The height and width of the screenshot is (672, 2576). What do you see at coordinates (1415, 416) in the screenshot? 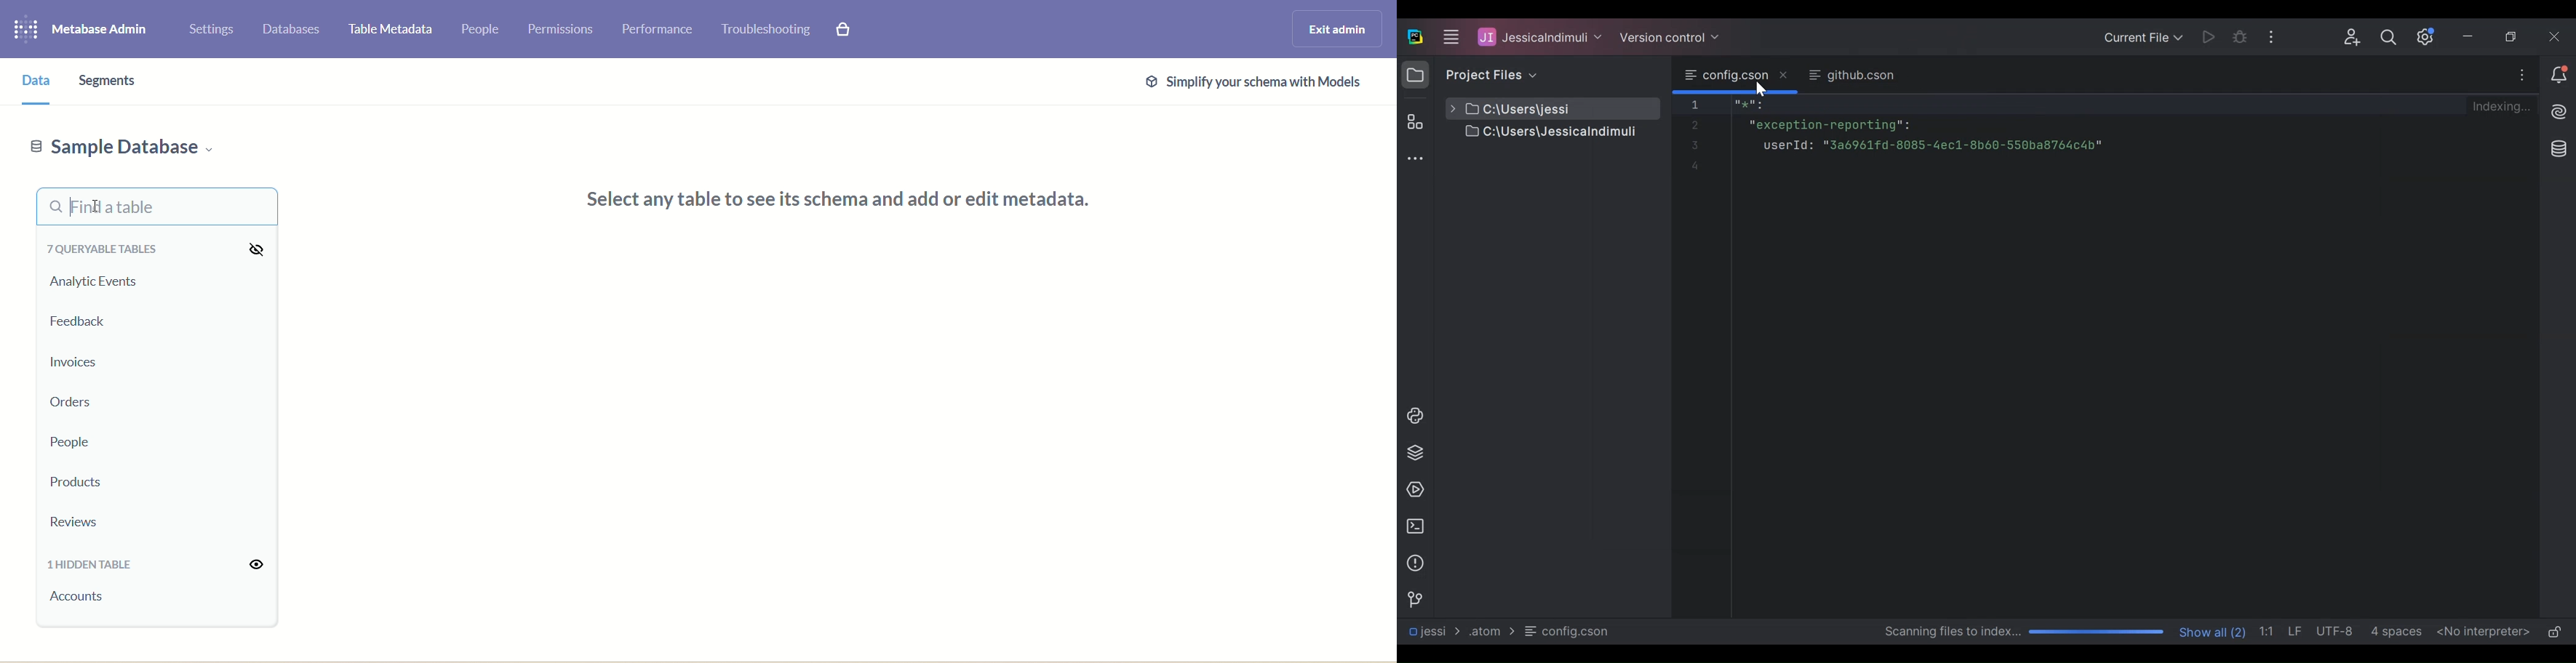
I see `Python Console` at bounding box center [1415, 416].